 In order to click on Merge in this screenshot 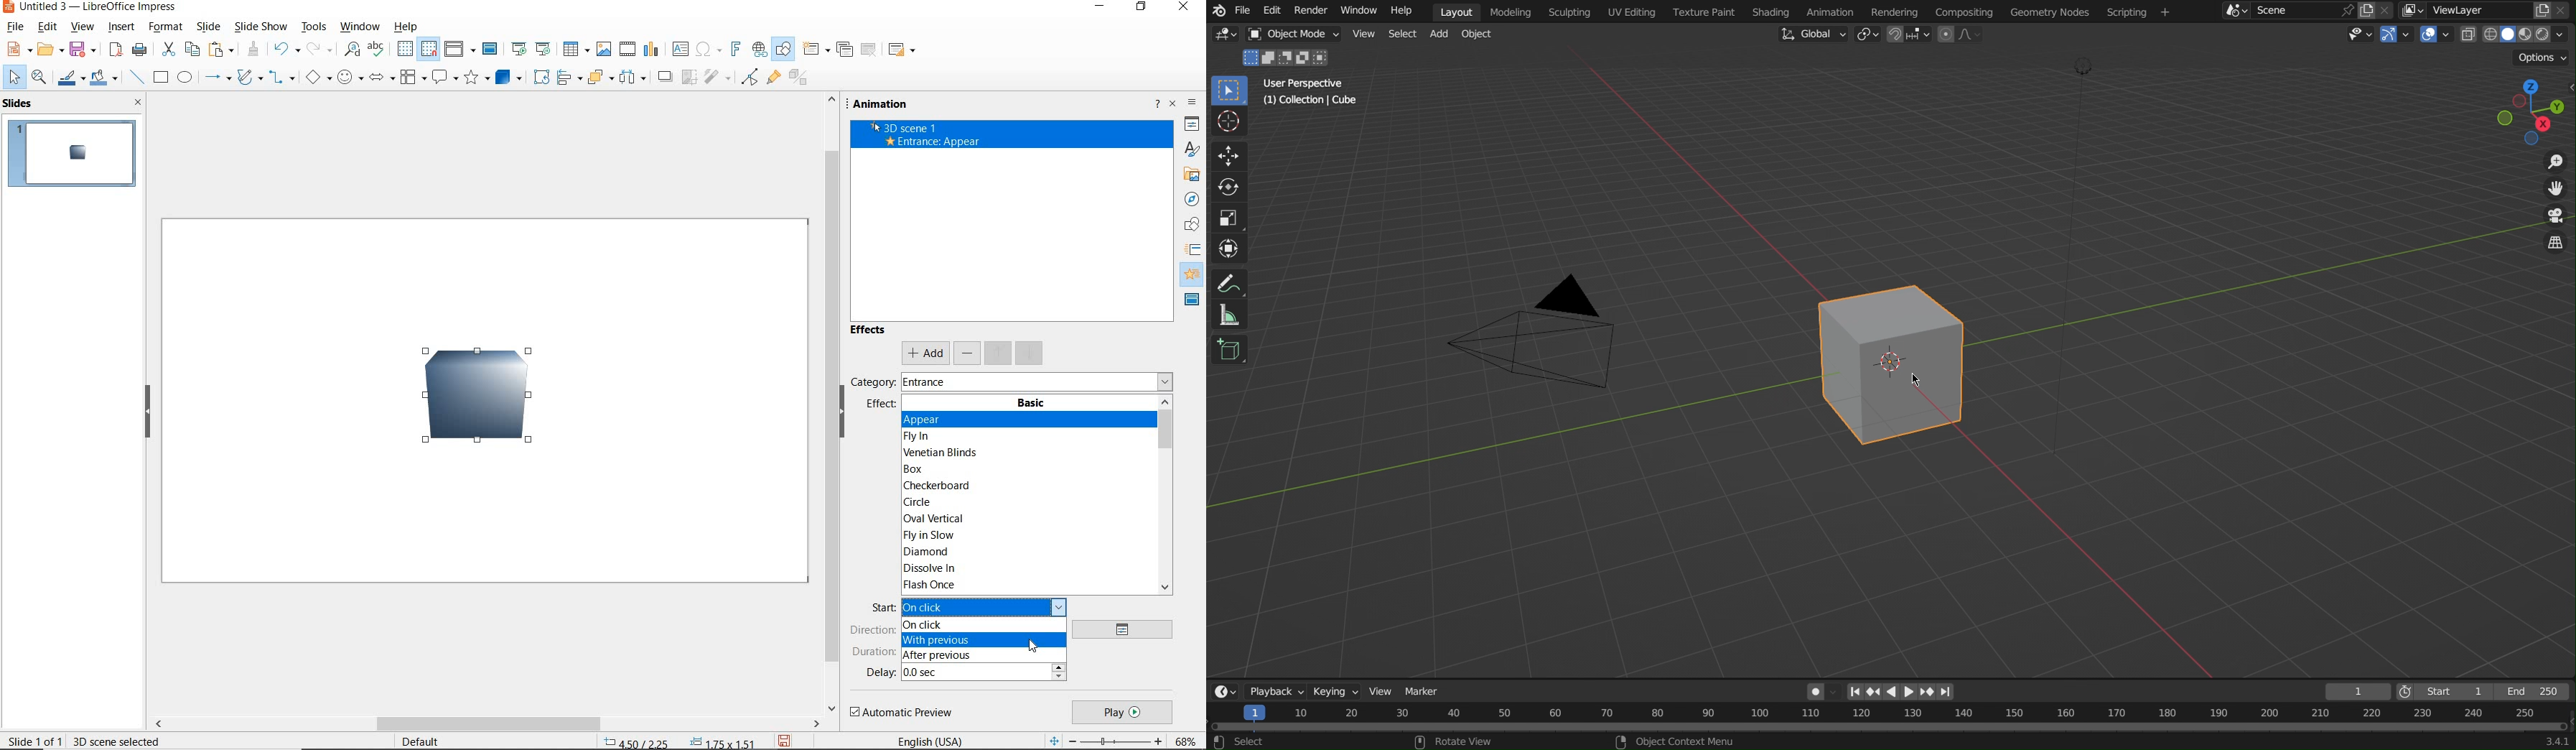, I will do `click(1269, 57)`.